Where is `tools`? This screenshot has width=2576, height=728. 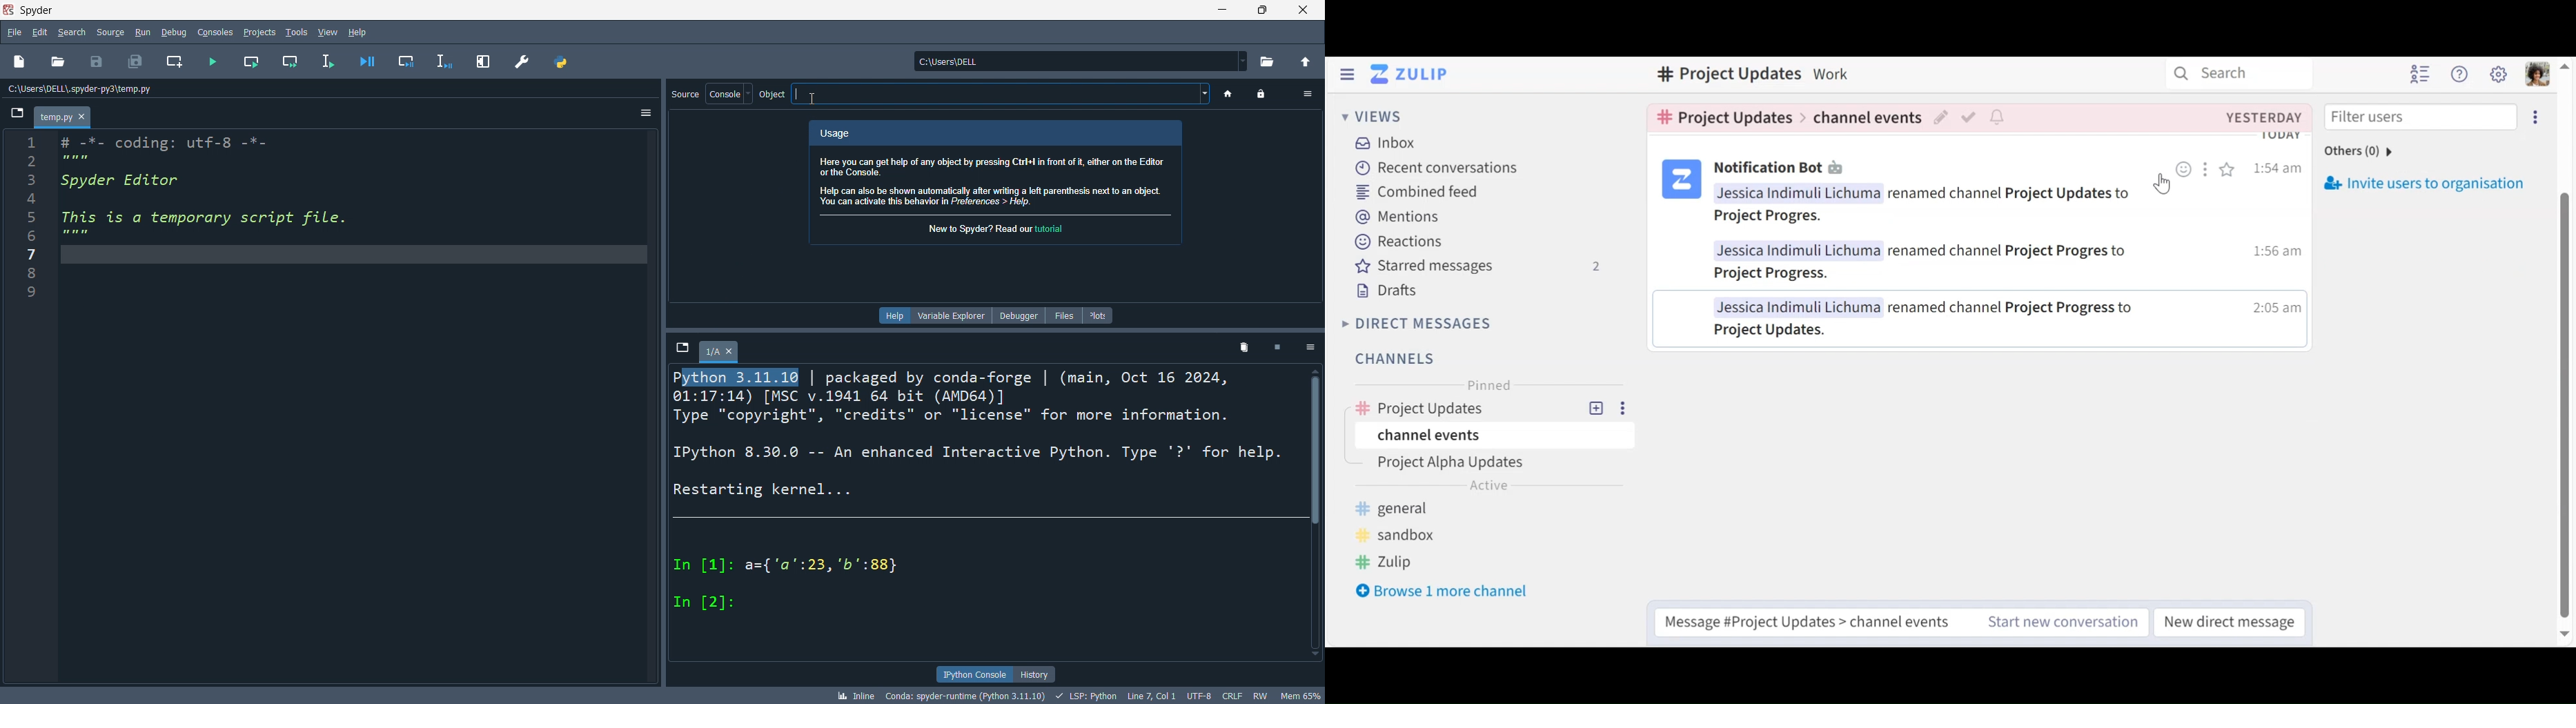
tools is located at coordinates (296, 30).